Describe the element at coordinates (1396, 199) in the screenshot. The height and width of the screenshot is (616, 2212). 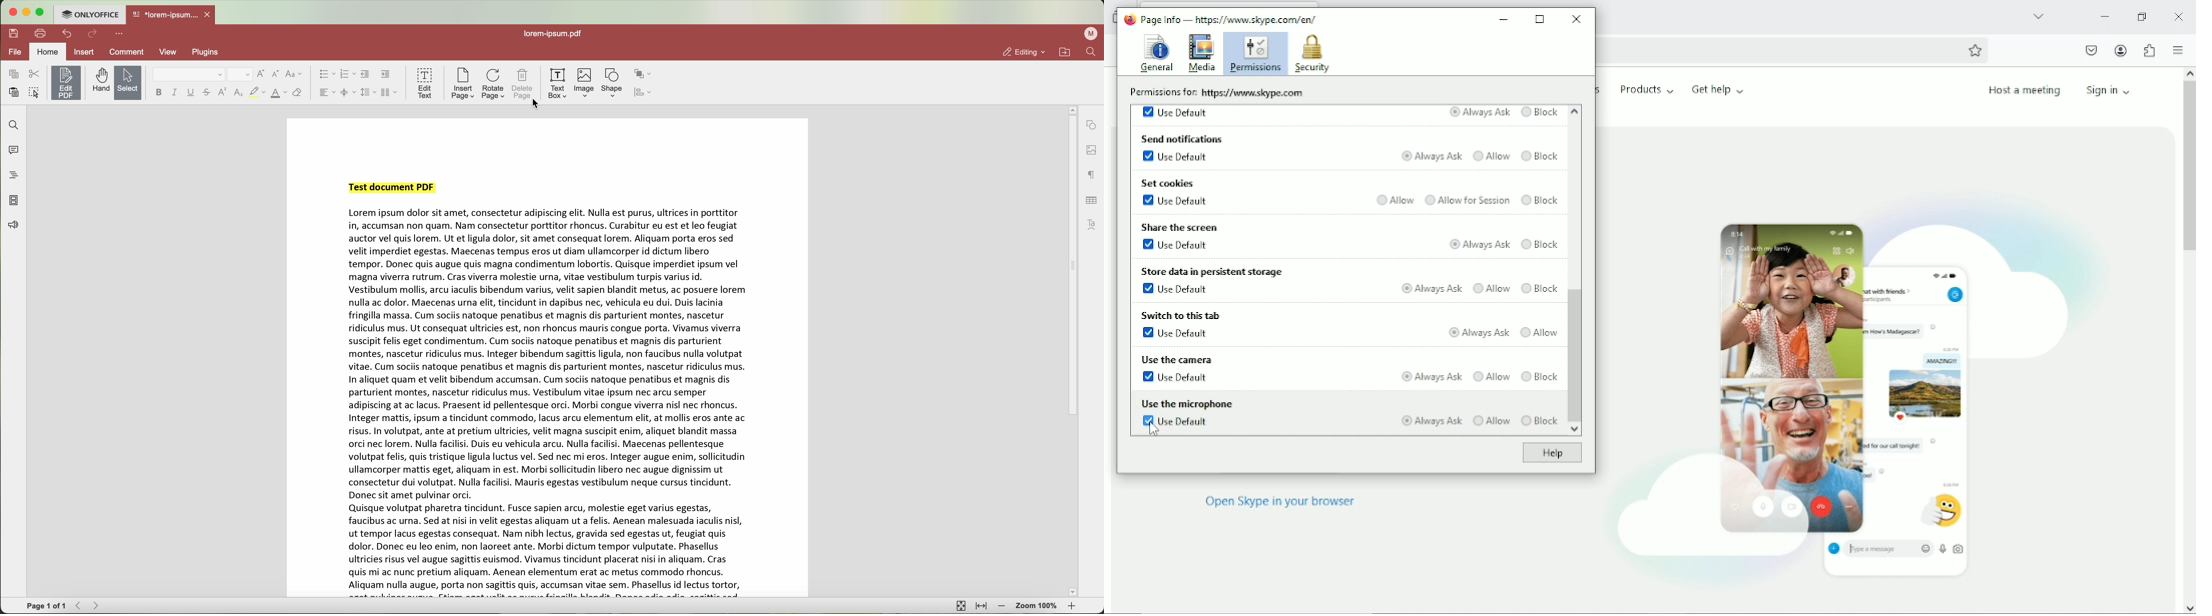
I see `Allow` at that location.